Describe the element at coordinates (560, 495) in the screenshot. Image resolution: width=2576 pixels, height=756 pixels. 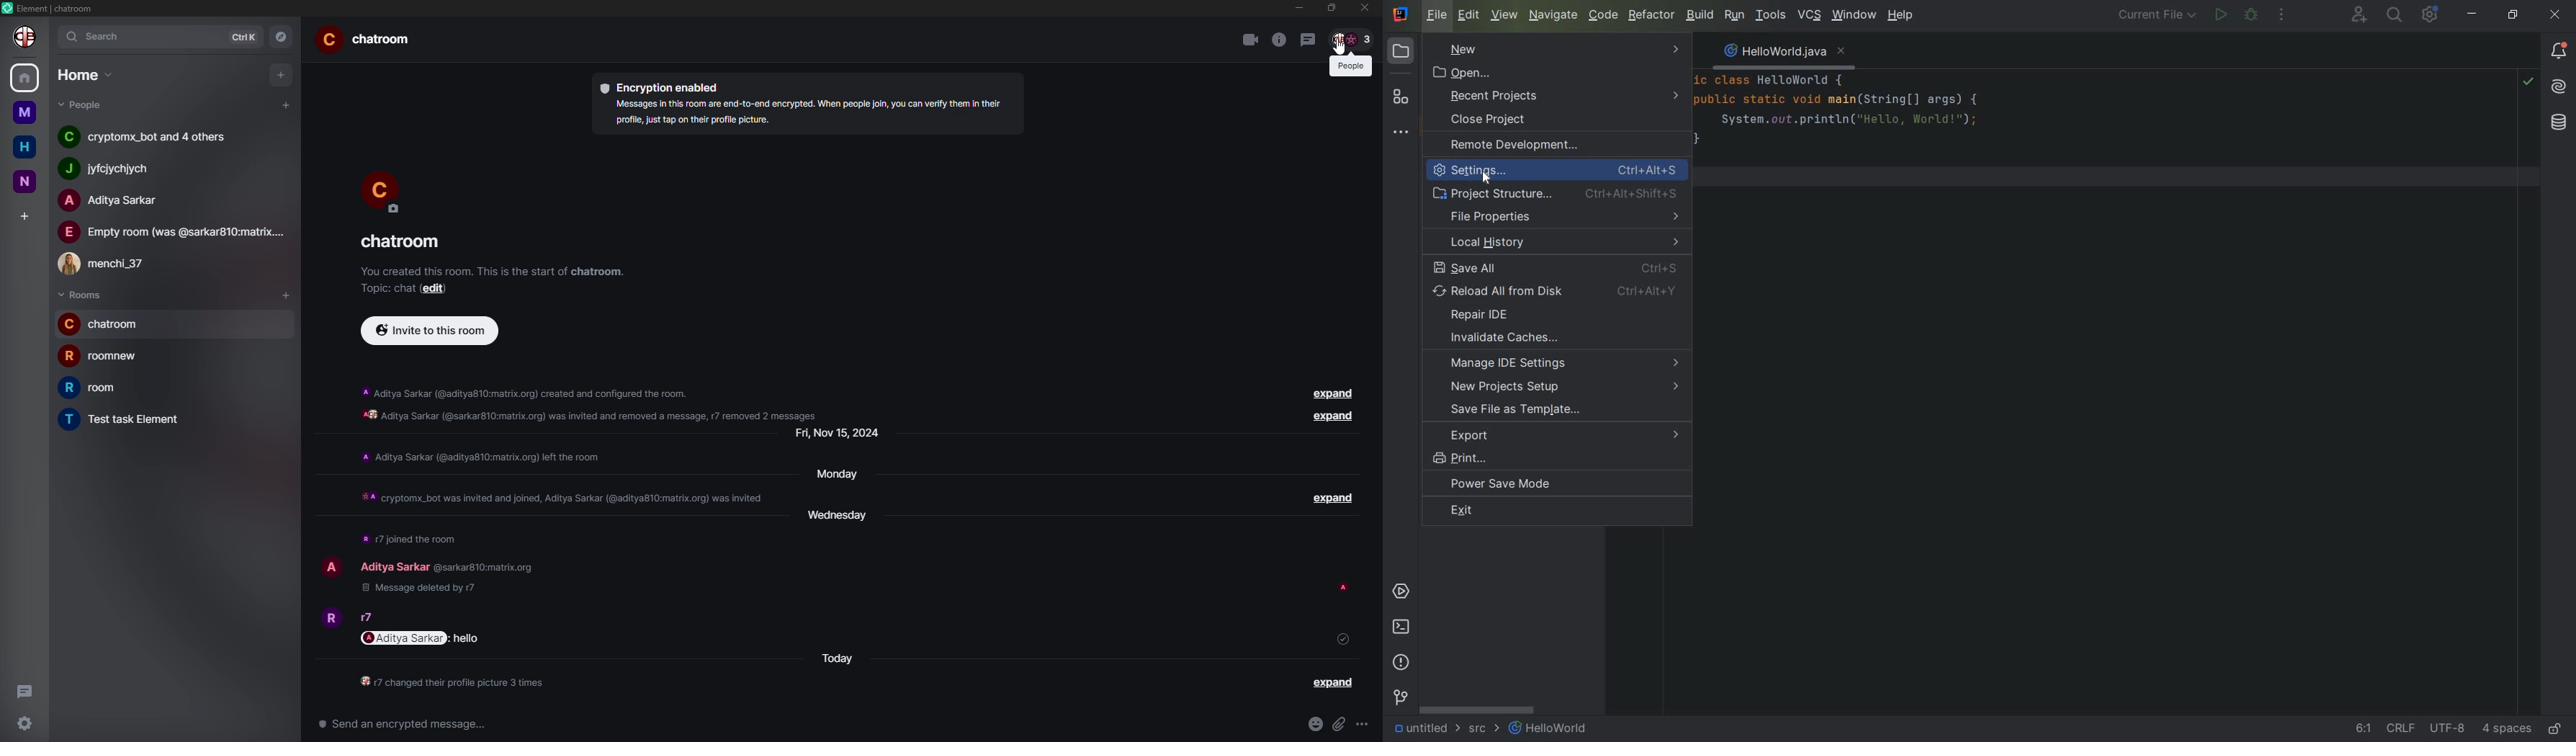
I see `info` at that location.